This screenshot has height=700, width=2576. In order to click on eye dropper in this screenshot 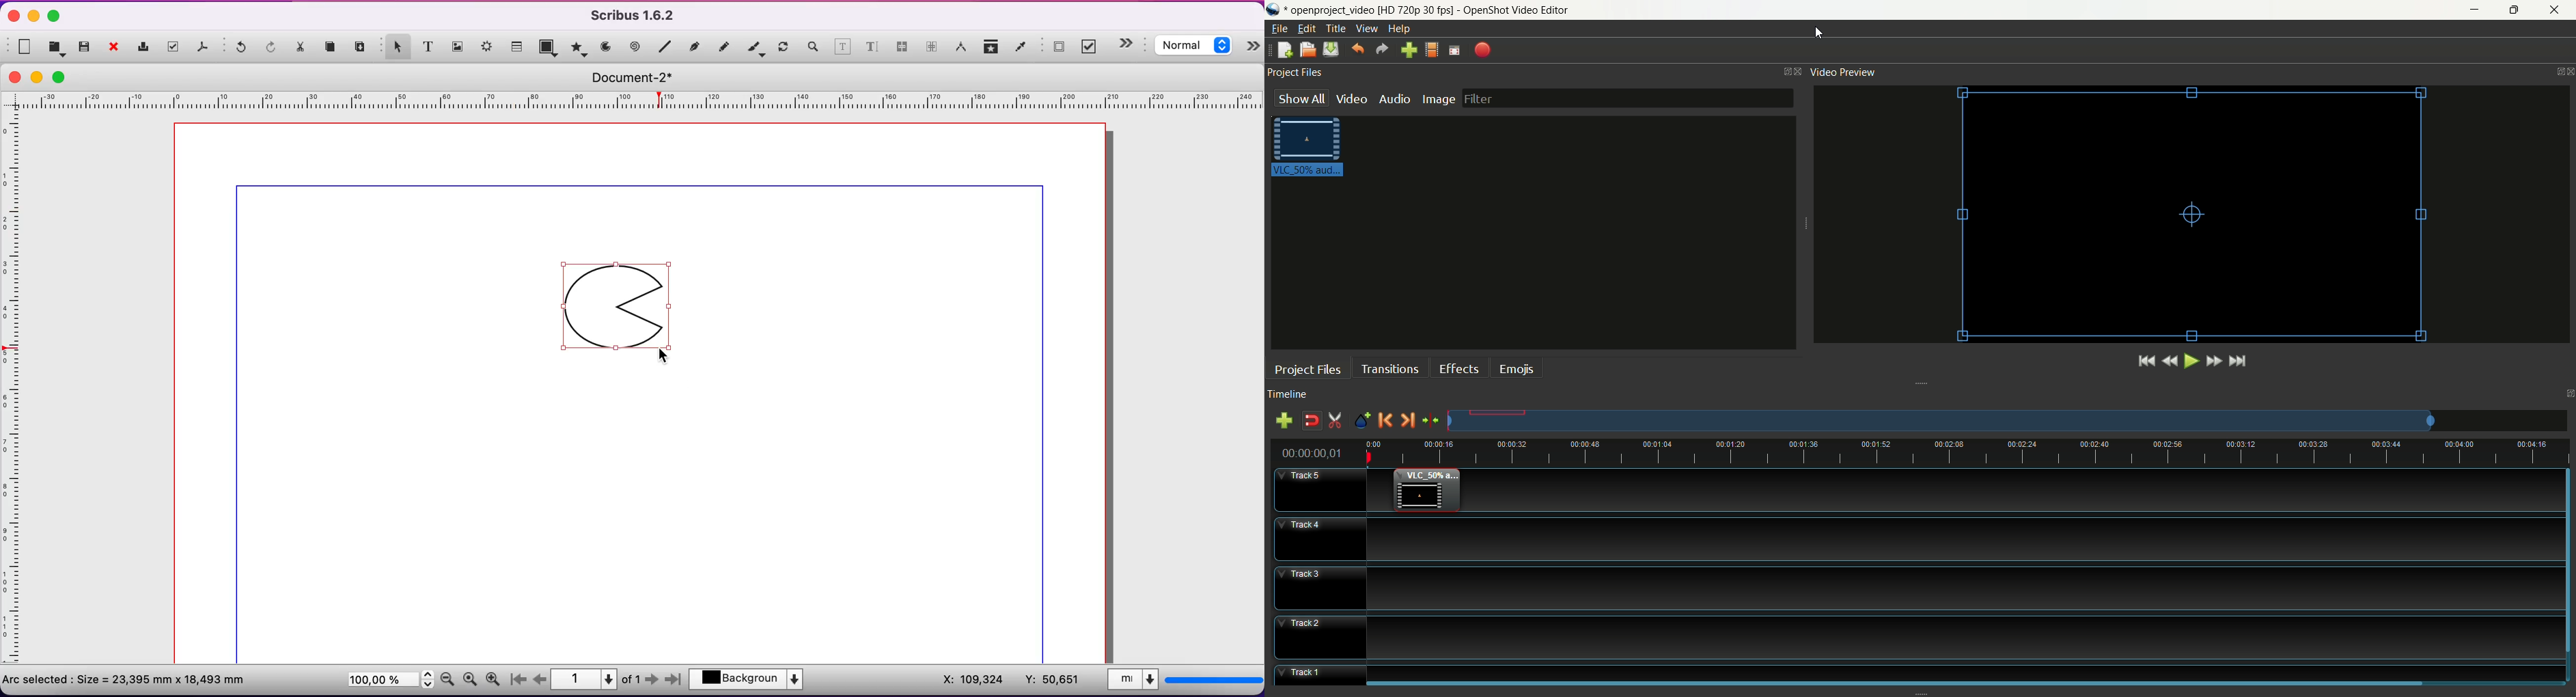, I will do `click(1021, 48)`.